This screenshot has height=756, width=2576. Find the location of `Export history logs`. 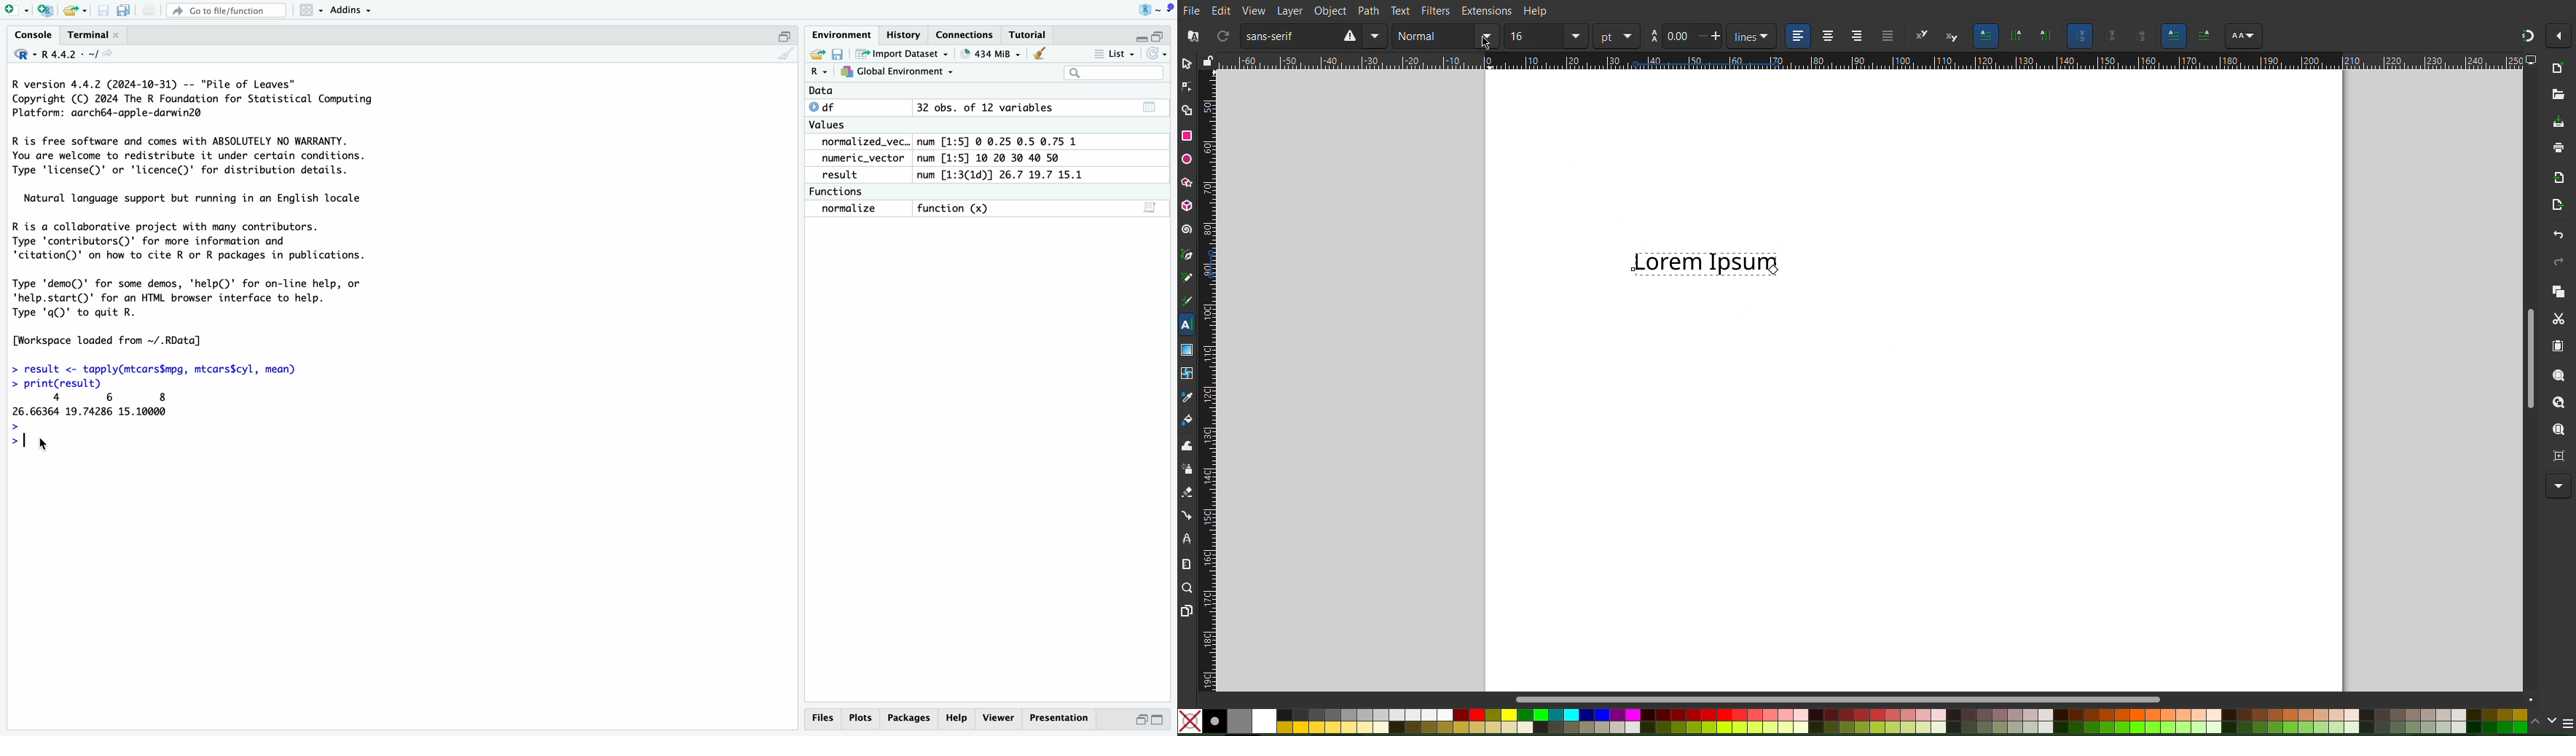

Export history logs is located at coordinates (816, 54).